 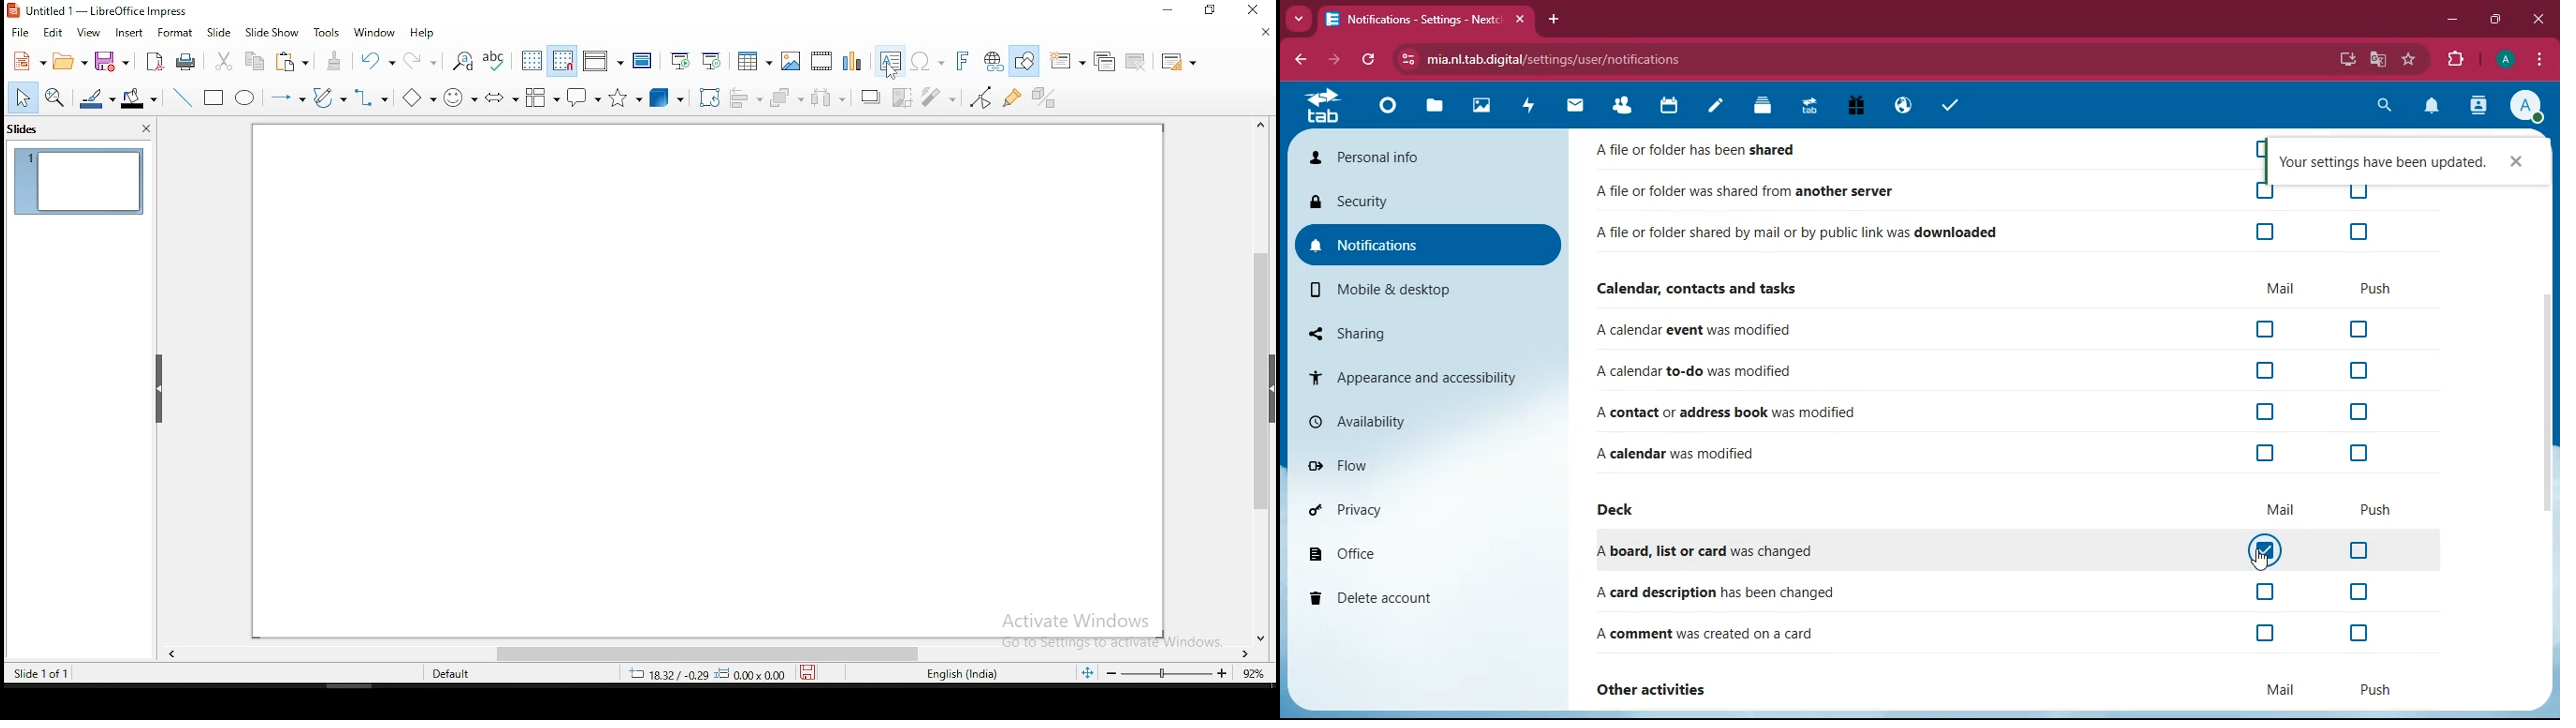 What do you see at coordinates (336, 60) in the screenshot?
I see `clone formatting` at bounding box center [336, 60].